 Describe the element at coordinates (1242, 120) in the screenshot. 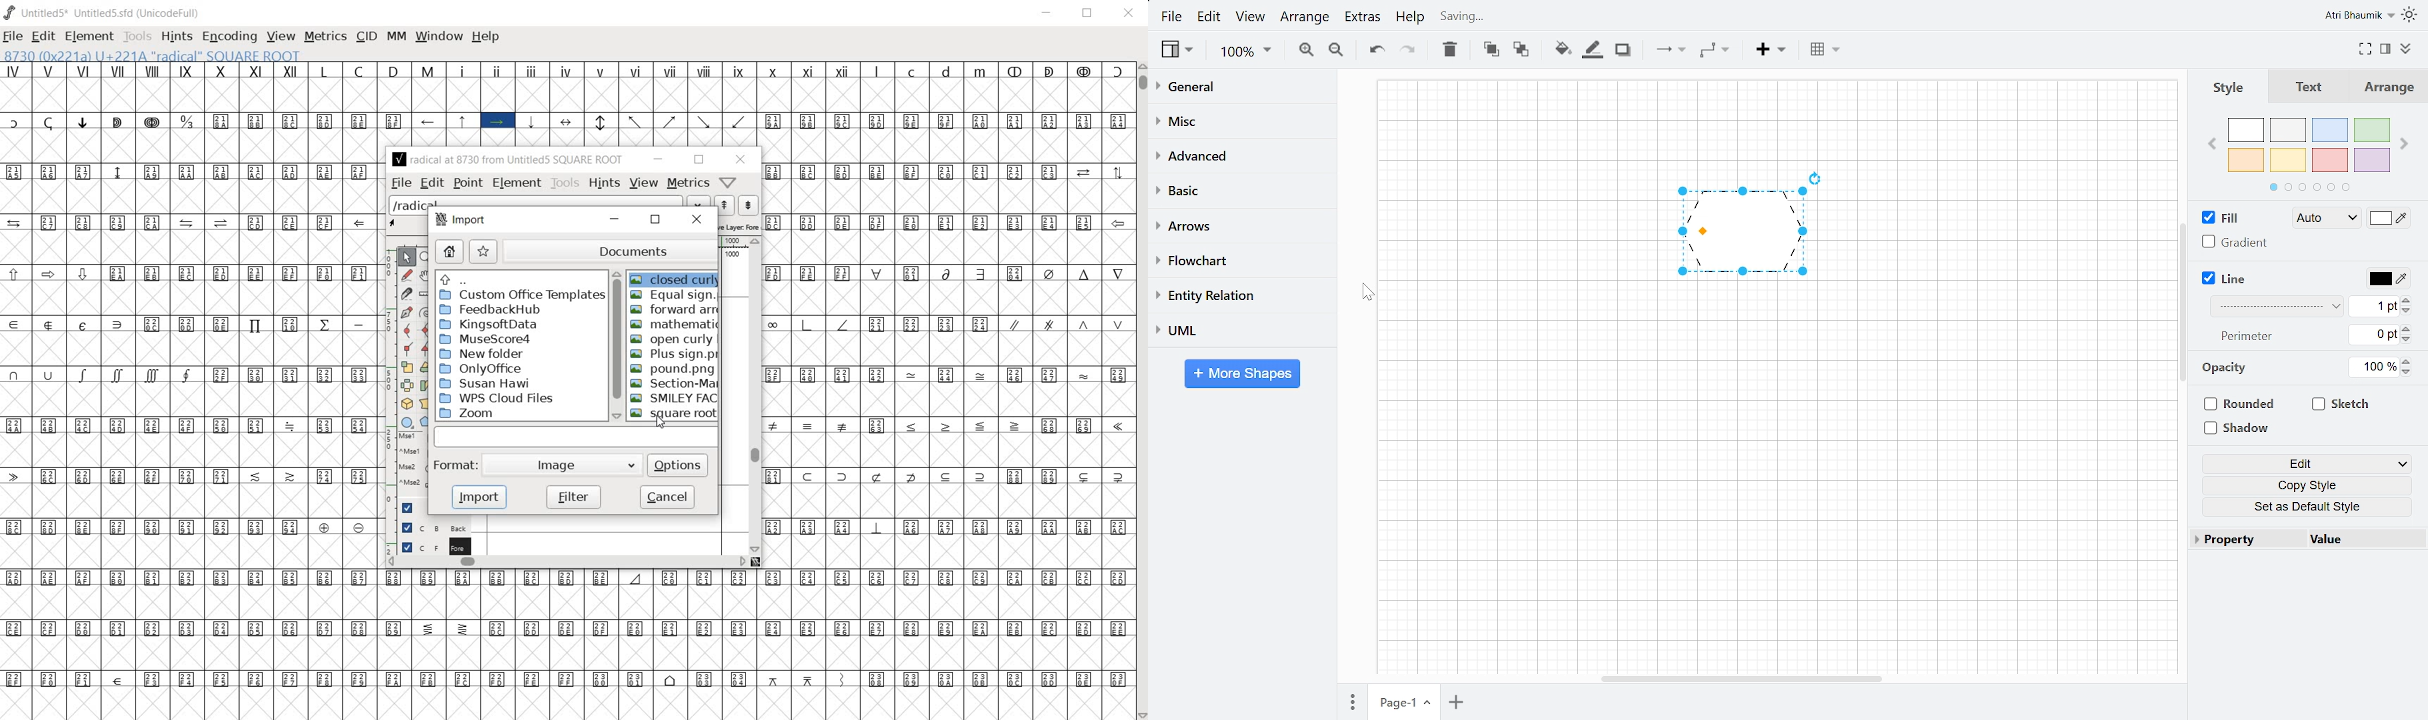

I see `Misc` at that location.